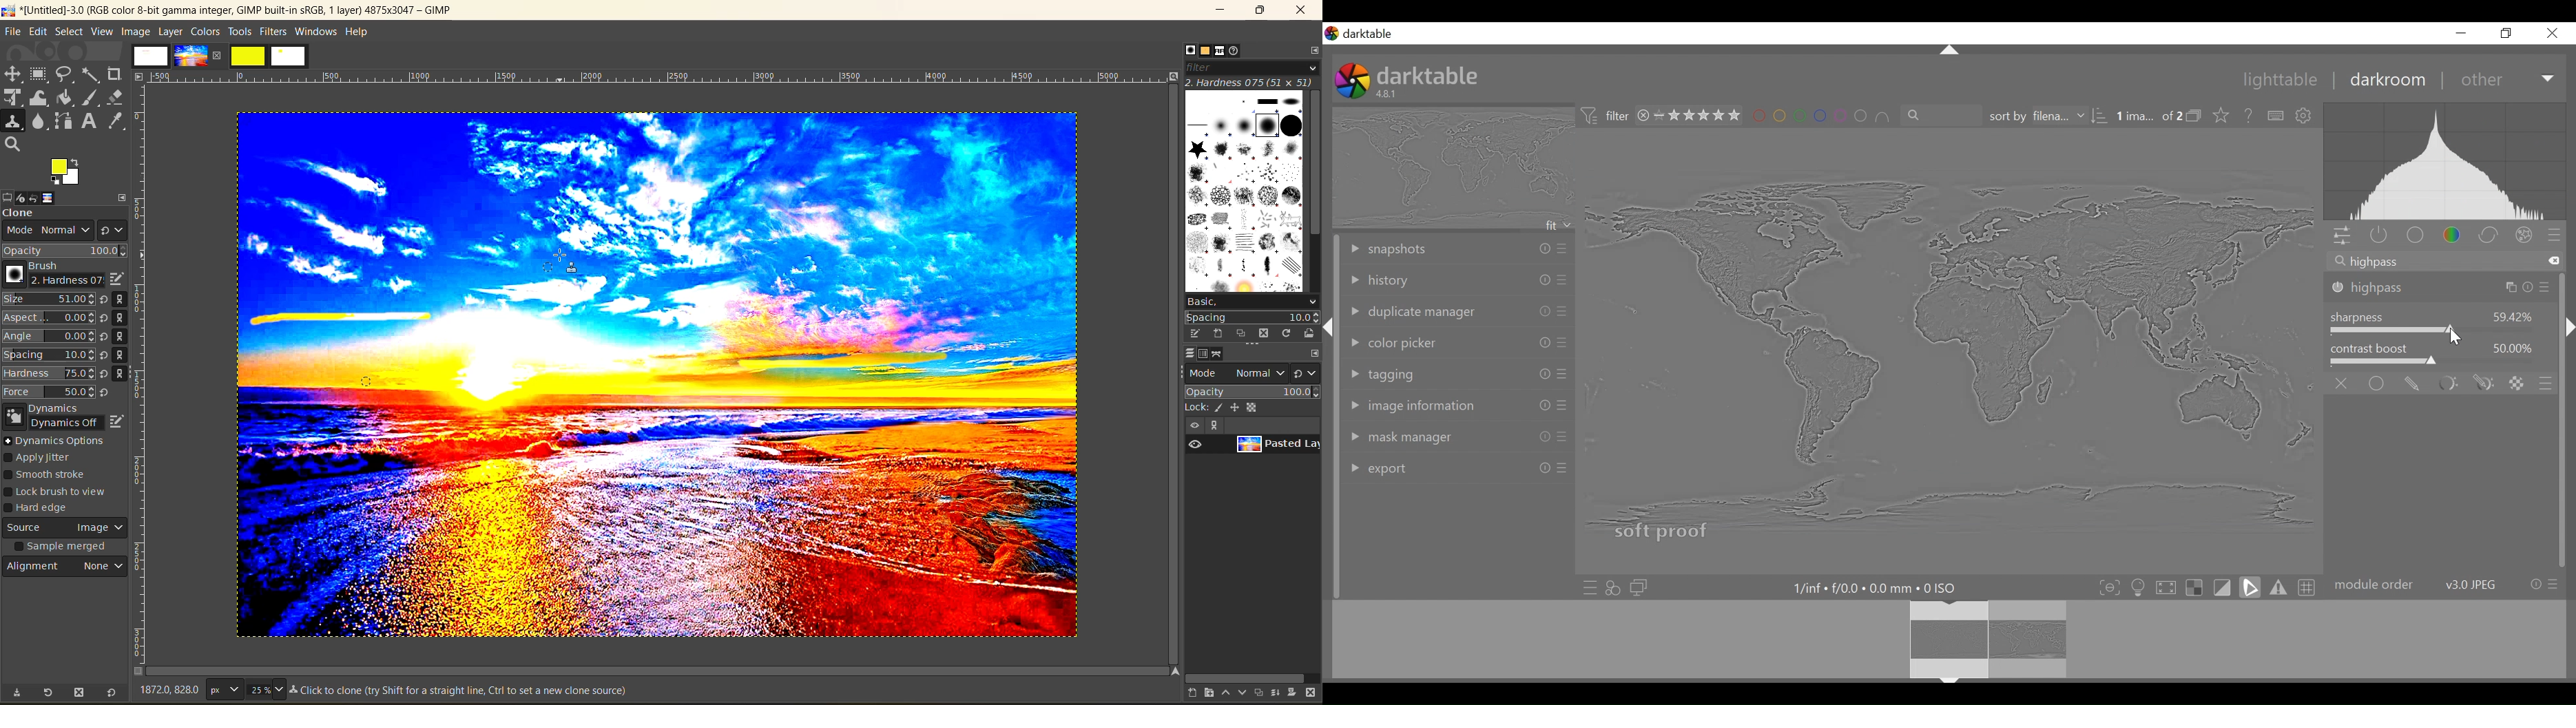  Describe the element at coordinates (116, 279) in the screenshot. I see `edit ` at that location.